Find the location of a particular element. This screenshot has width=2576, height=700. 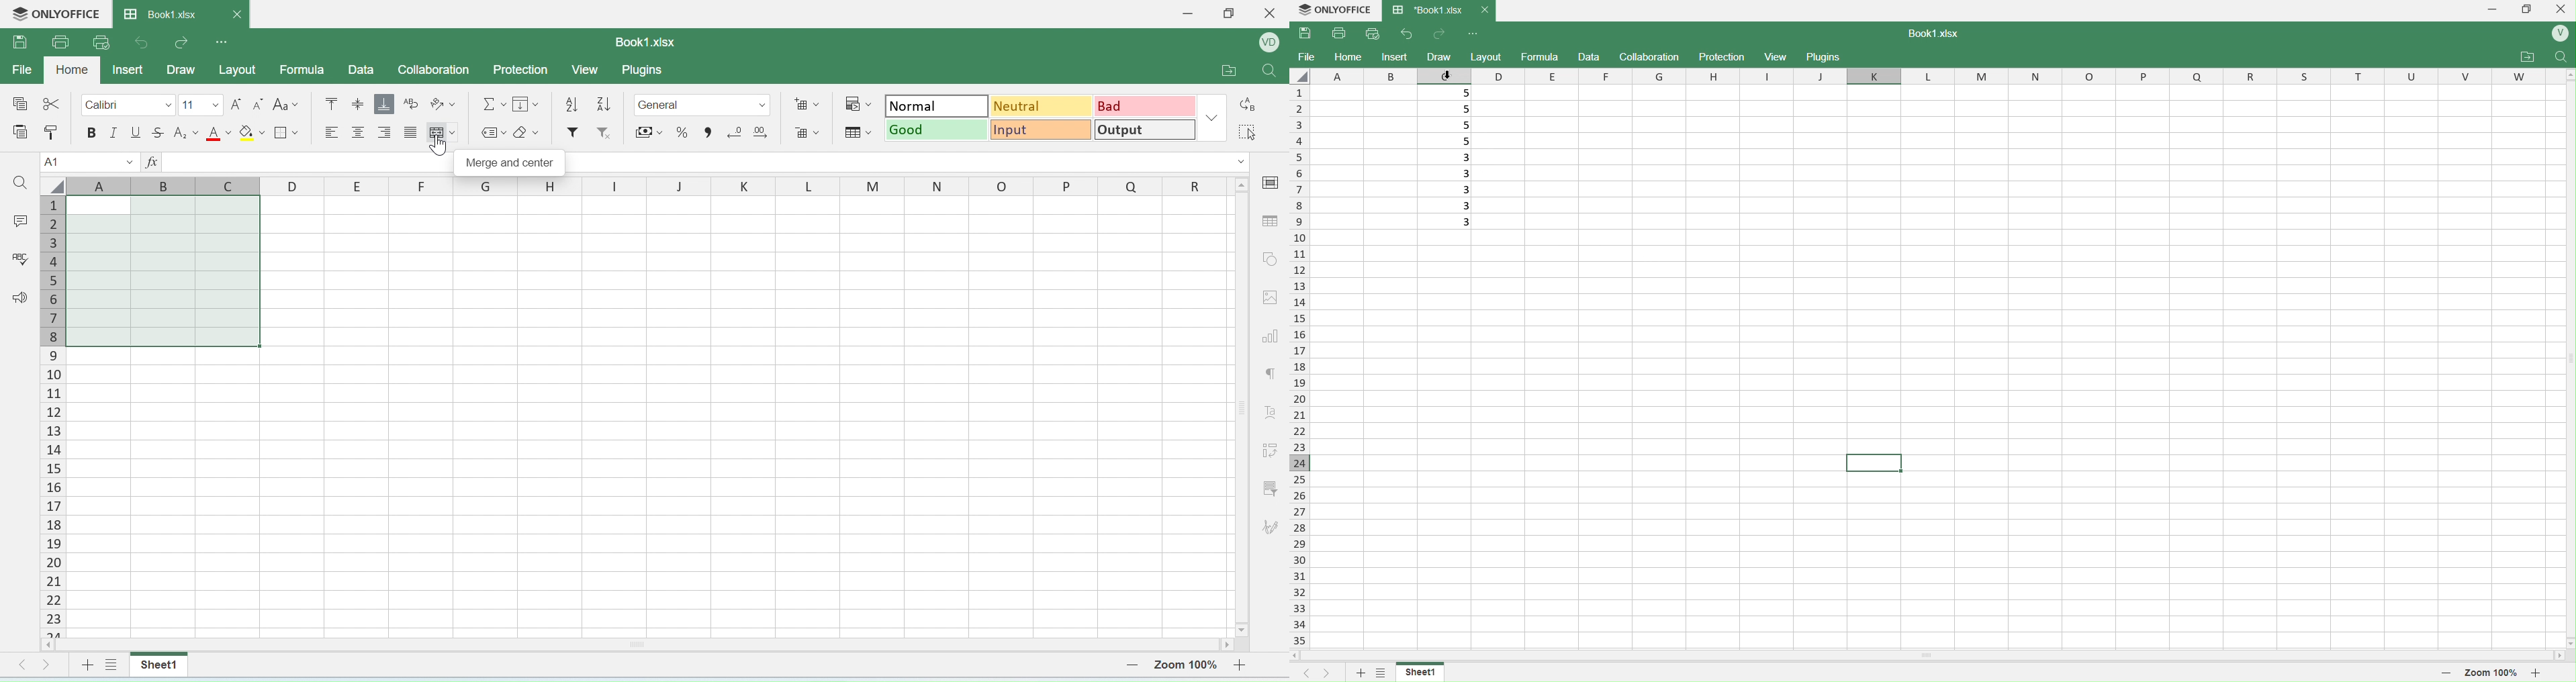

 is located at coordinates (75, 70).